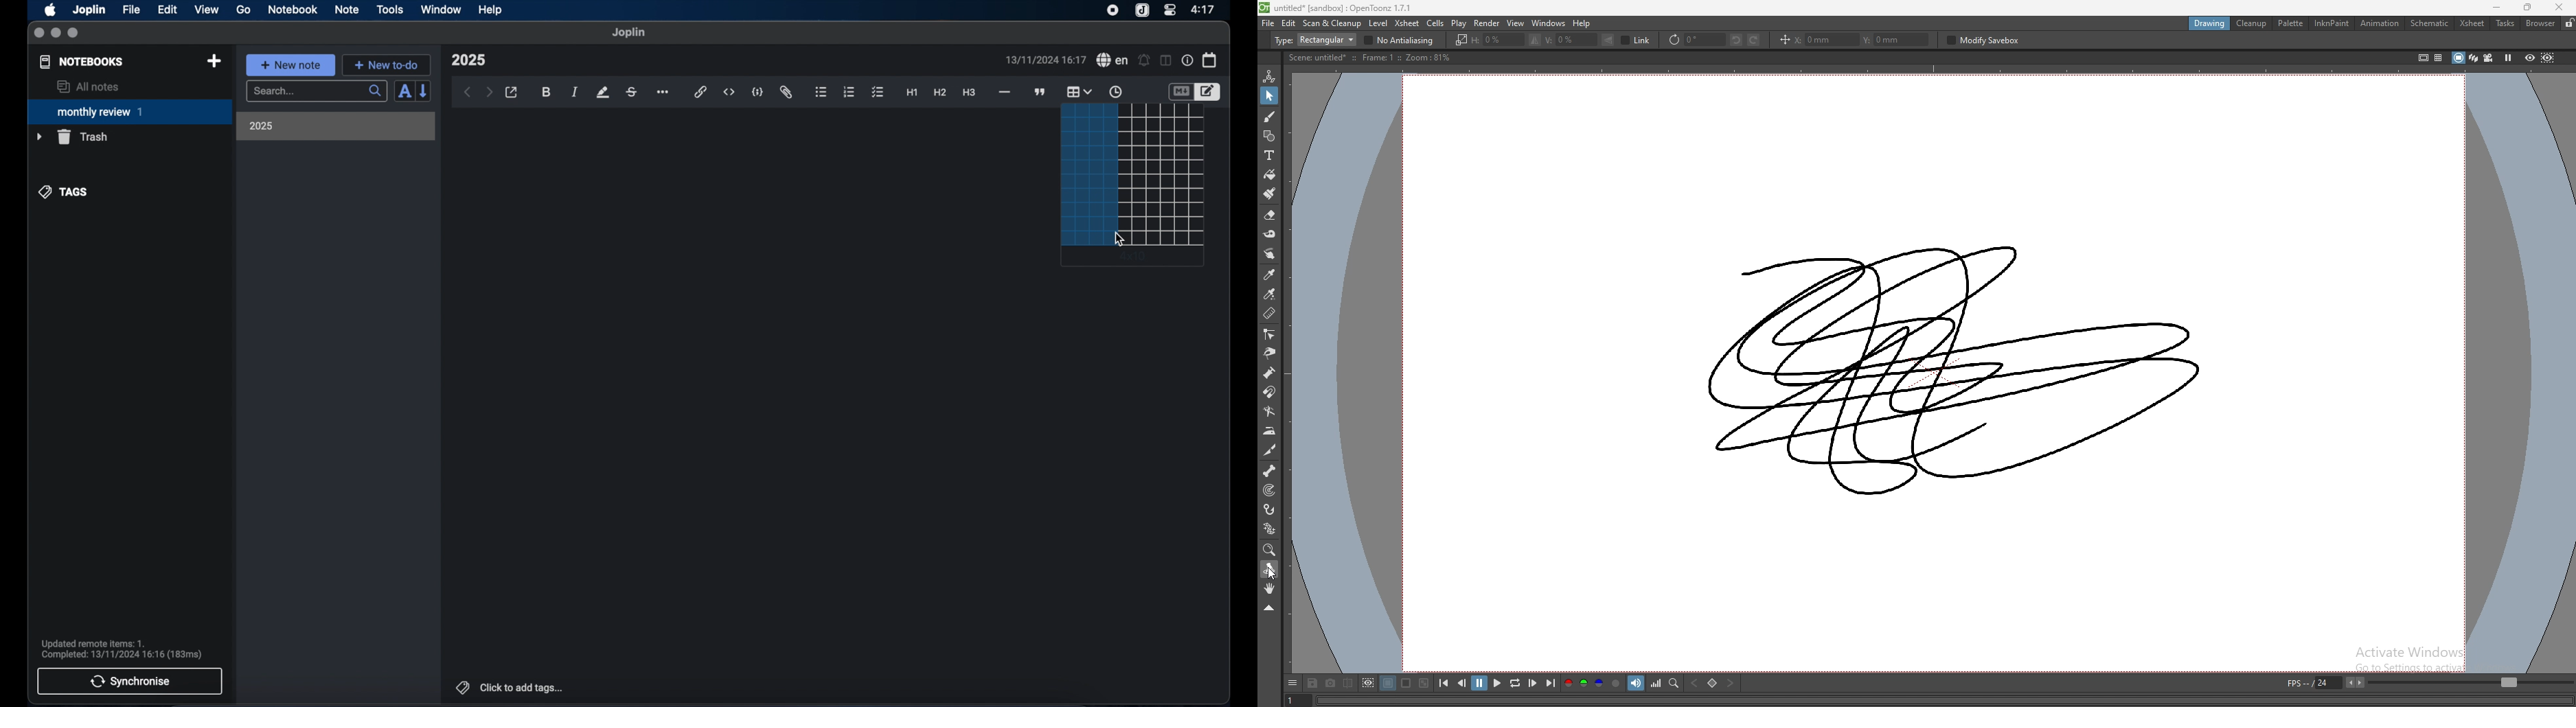  I want to click on toggle editor, so click(1210, 92).